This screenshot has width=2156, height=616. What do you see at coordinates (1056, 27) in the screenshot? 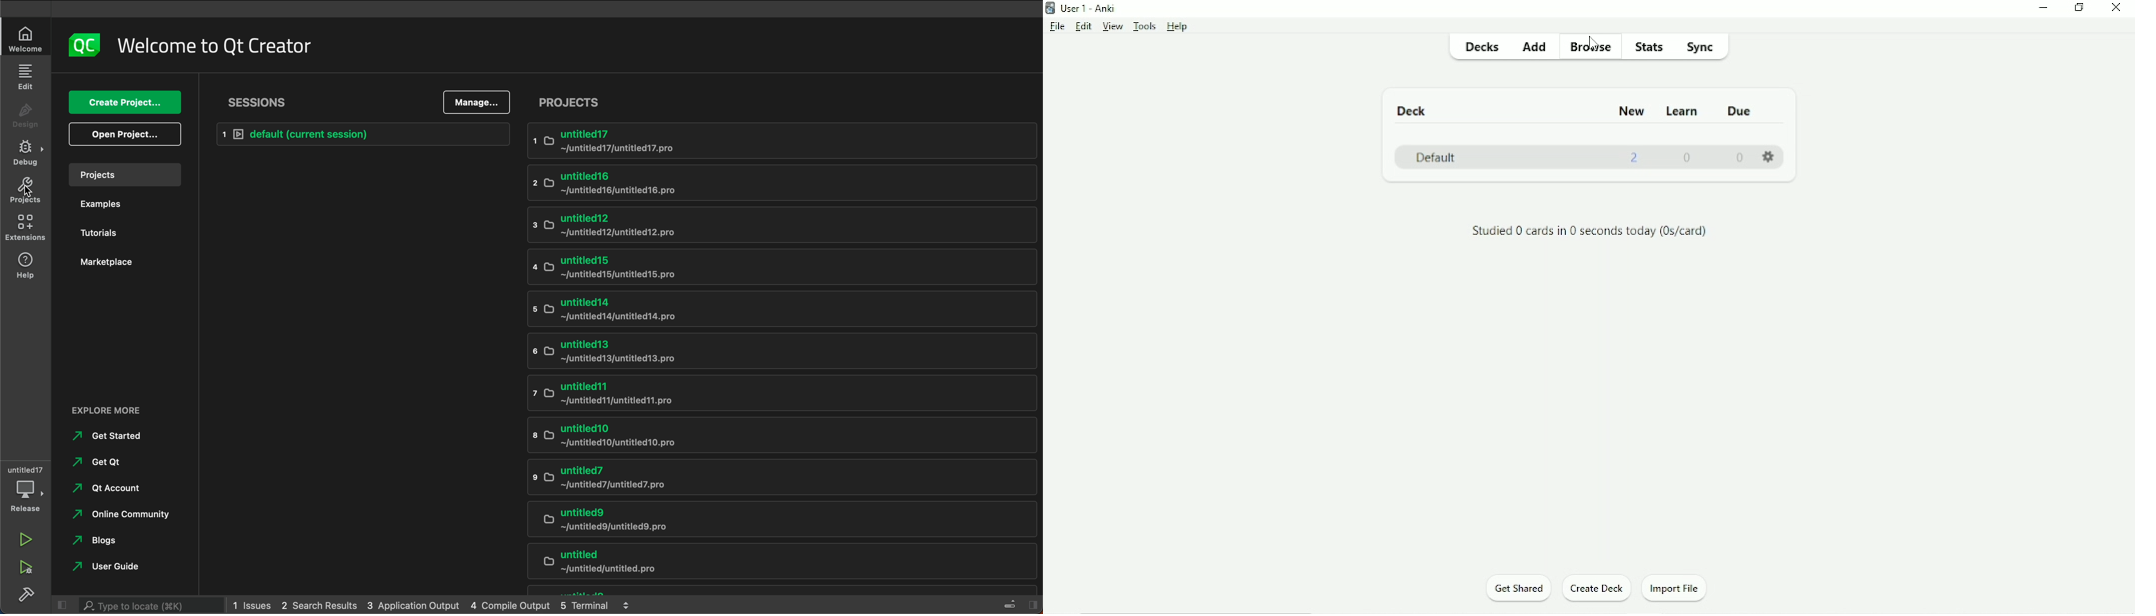
I see `File` at bounding box center [1056, 27].